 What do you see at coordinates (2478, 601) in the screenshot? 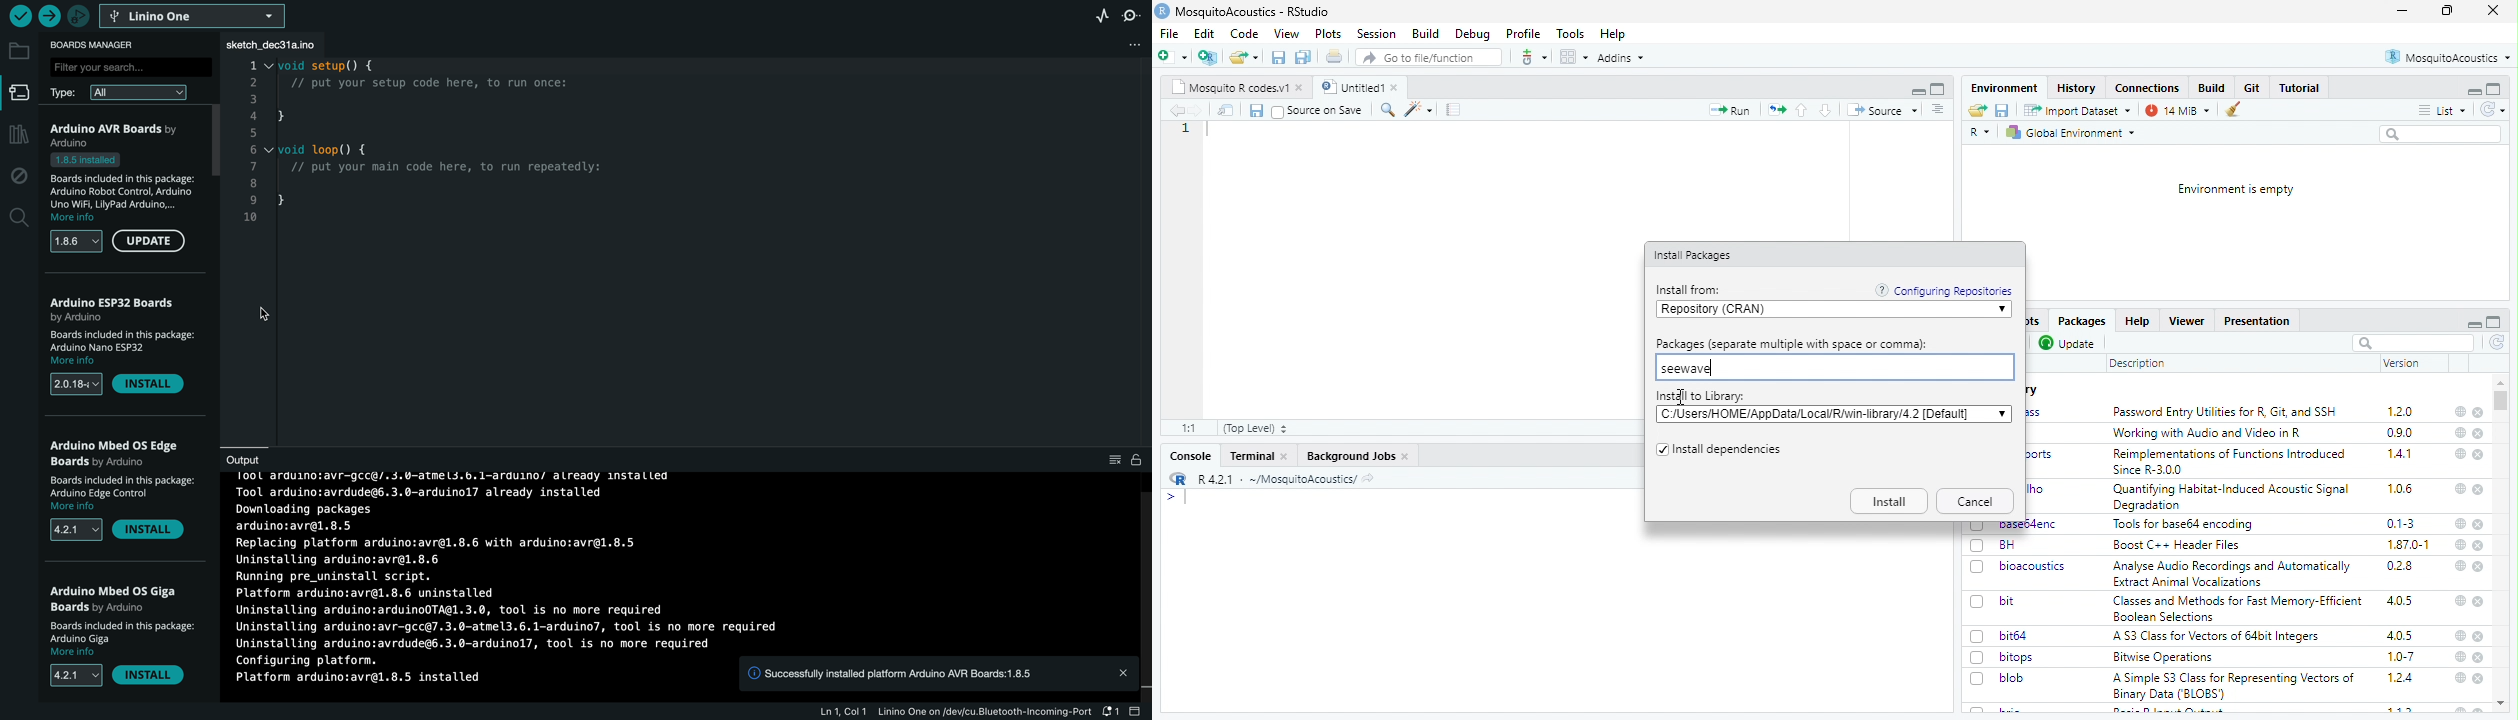
I see `close` at bounding box center [2478, 601].